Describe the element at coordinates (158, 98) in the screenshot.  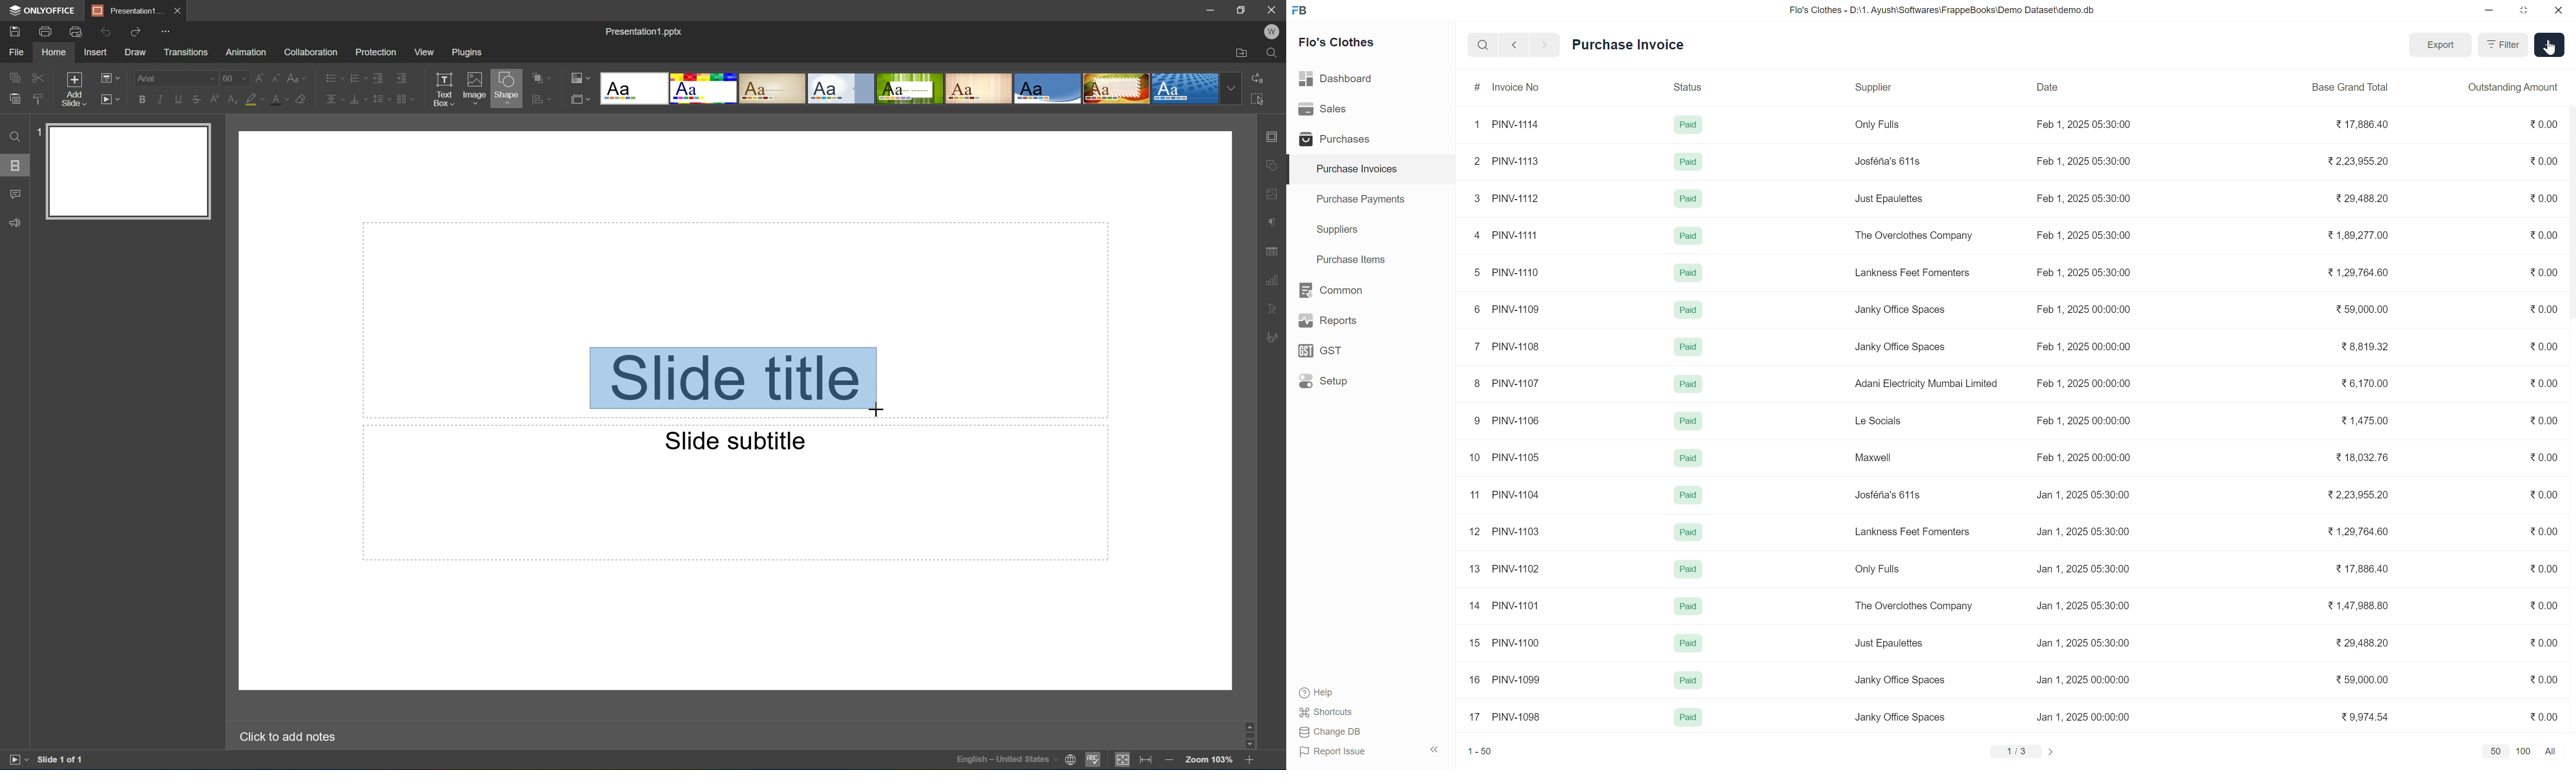
I see `Italic` at that location.